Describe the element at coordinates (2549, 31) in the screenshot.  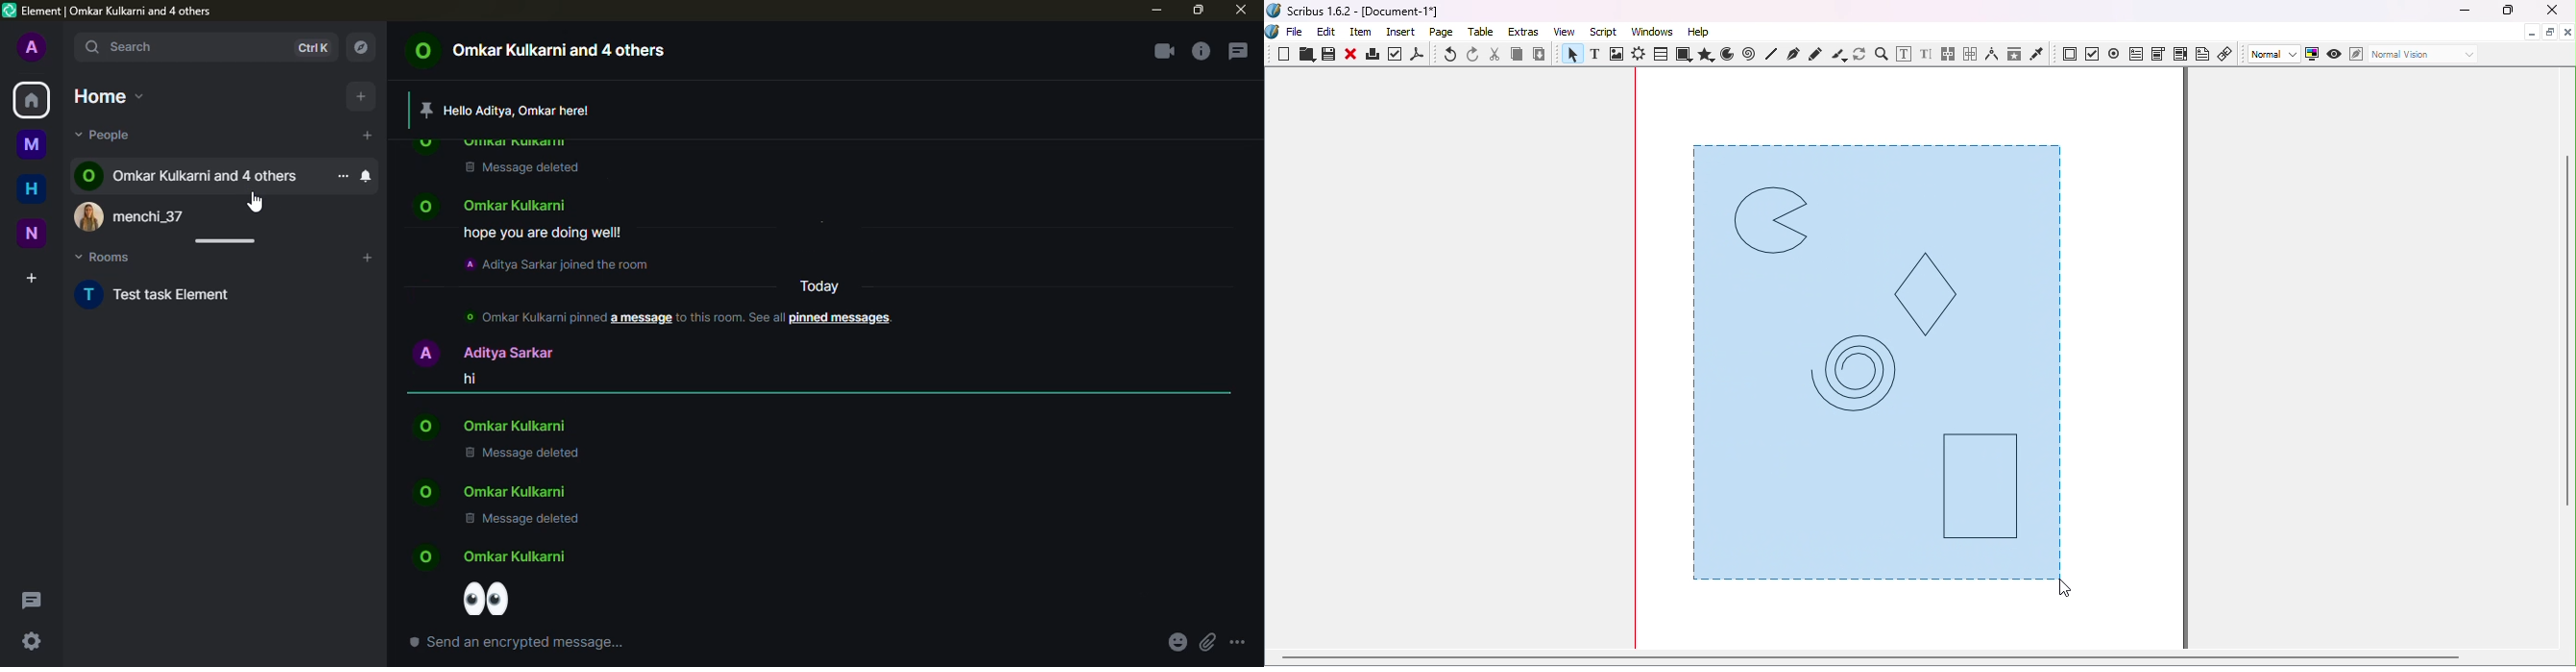
I see `Maximize` at that location.